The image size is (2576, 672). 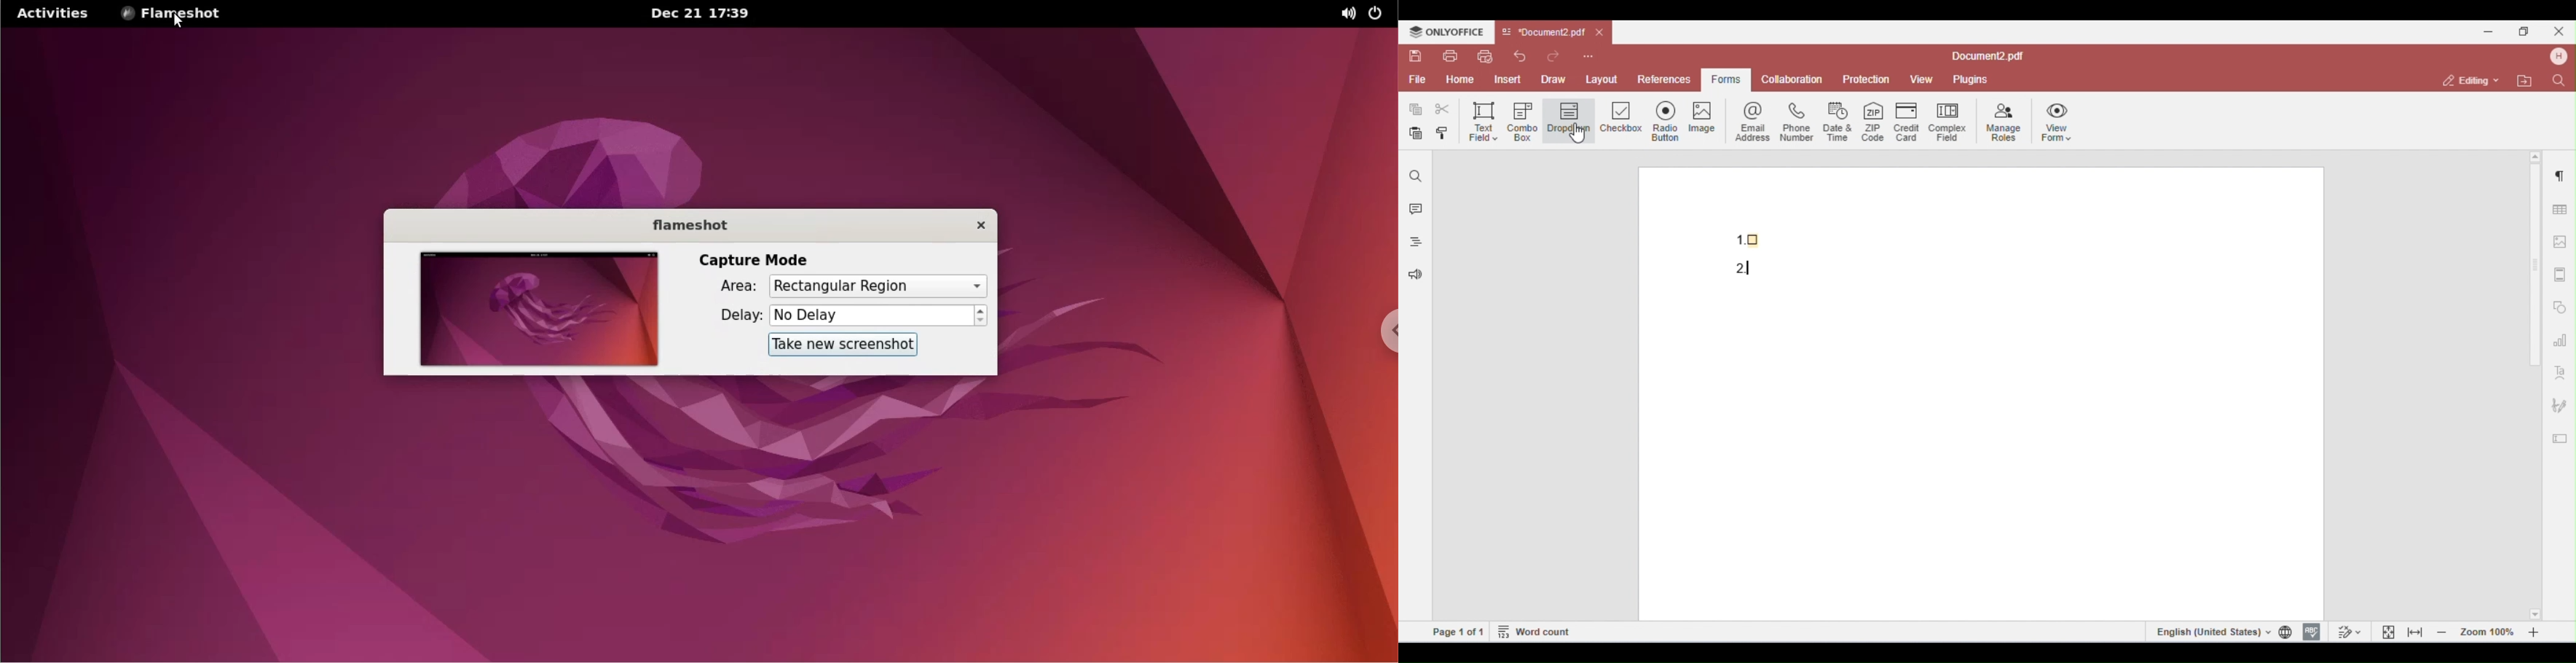 What do you see at coordinates (835, 345) in the screenshot?
I see `take new screenshot` at bounding box center [835, 345].